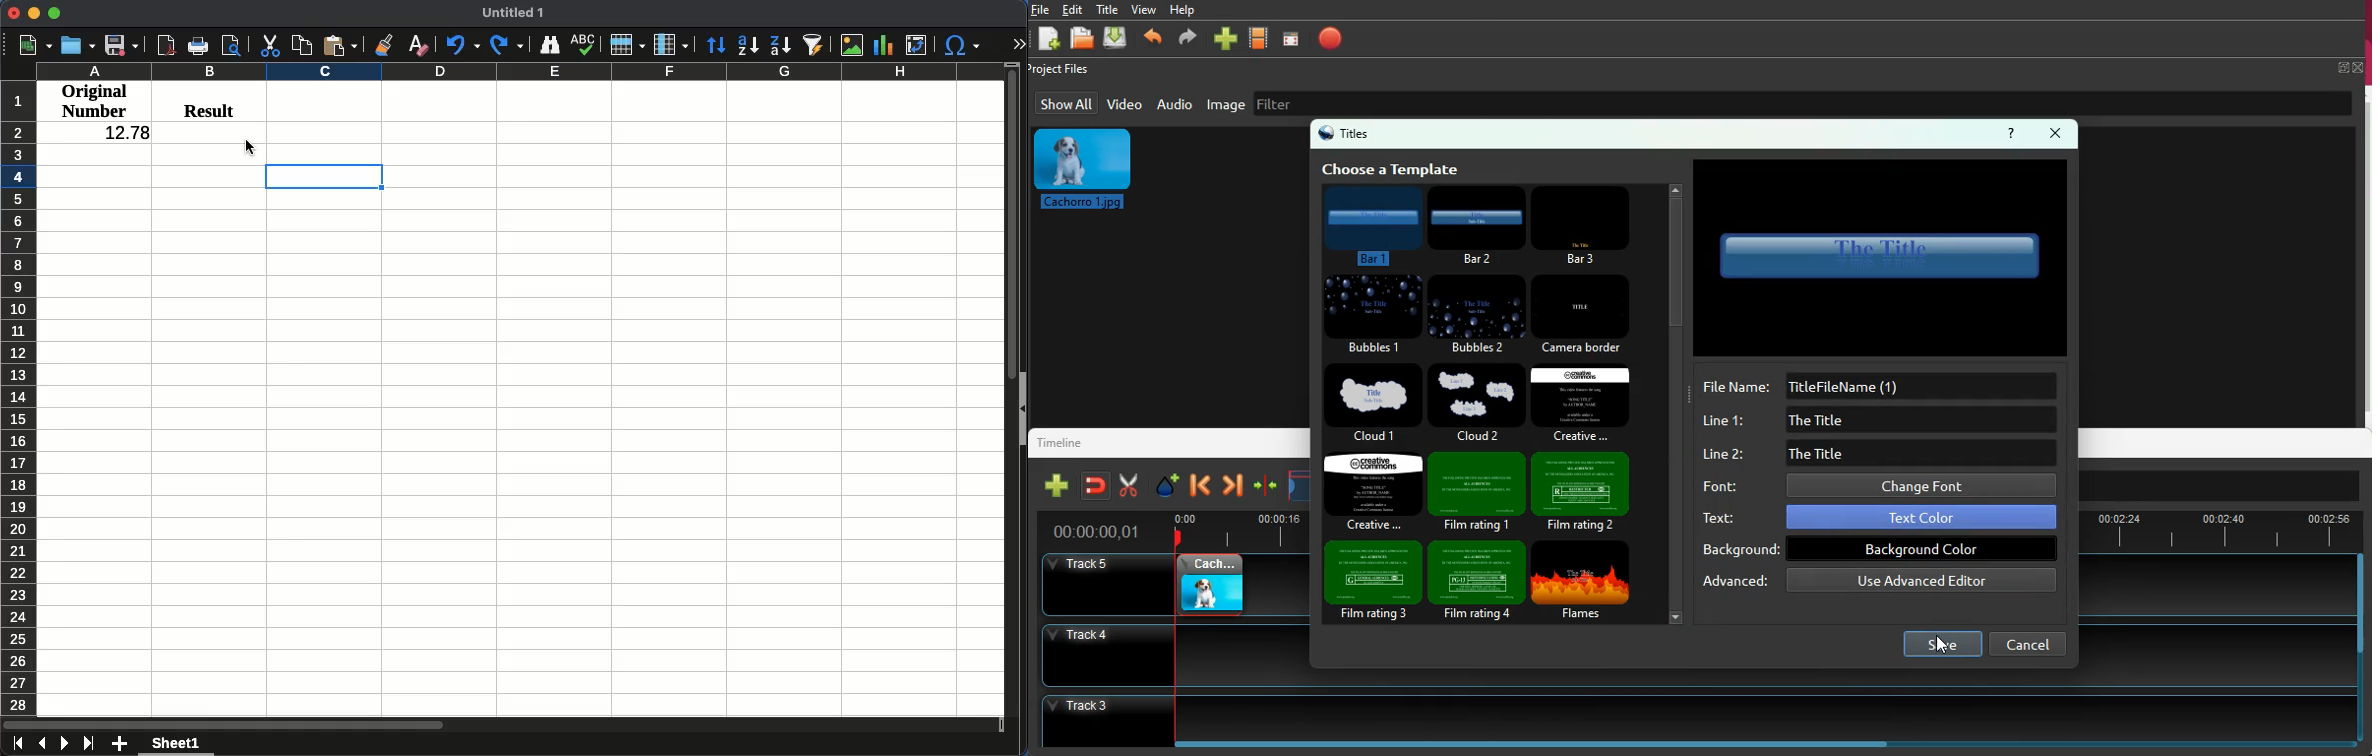  What do you see at coordinates (1944, 648) in the screenshot?
I see `cursor` at bounding box center [1944, 648].